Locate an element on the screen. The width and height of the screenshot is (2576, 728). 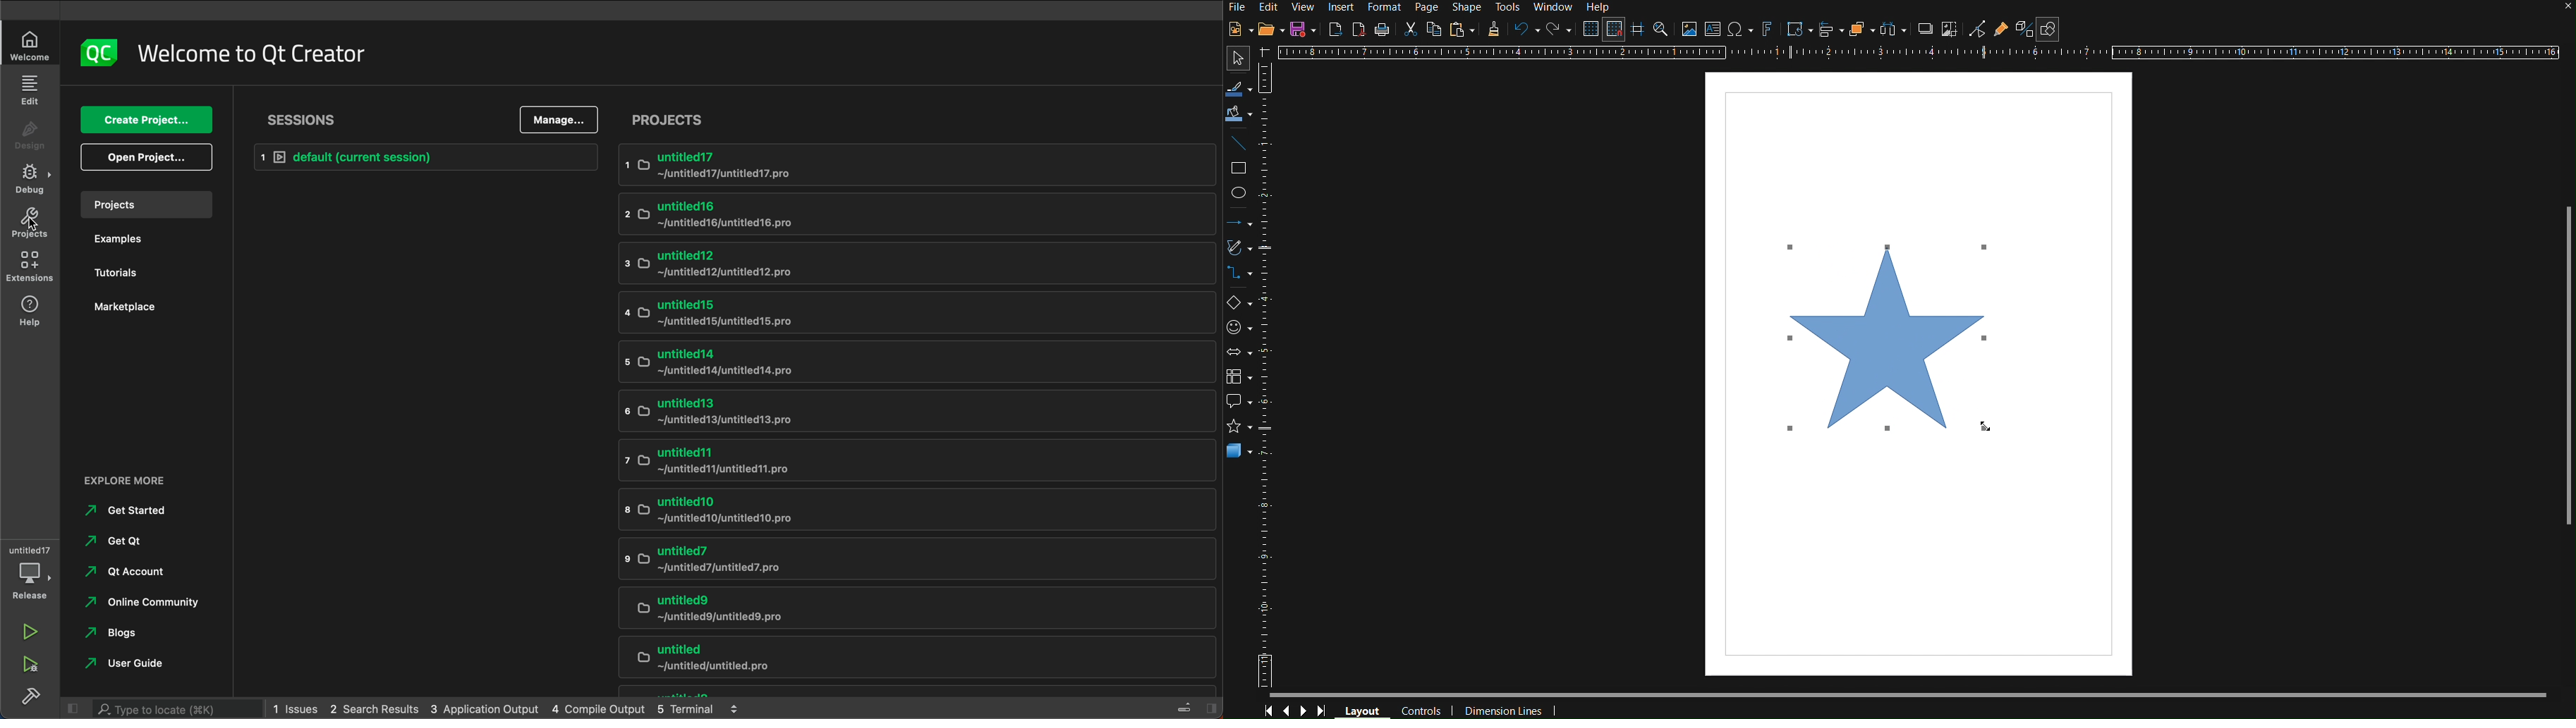
build is located at coordinates (33, 698).